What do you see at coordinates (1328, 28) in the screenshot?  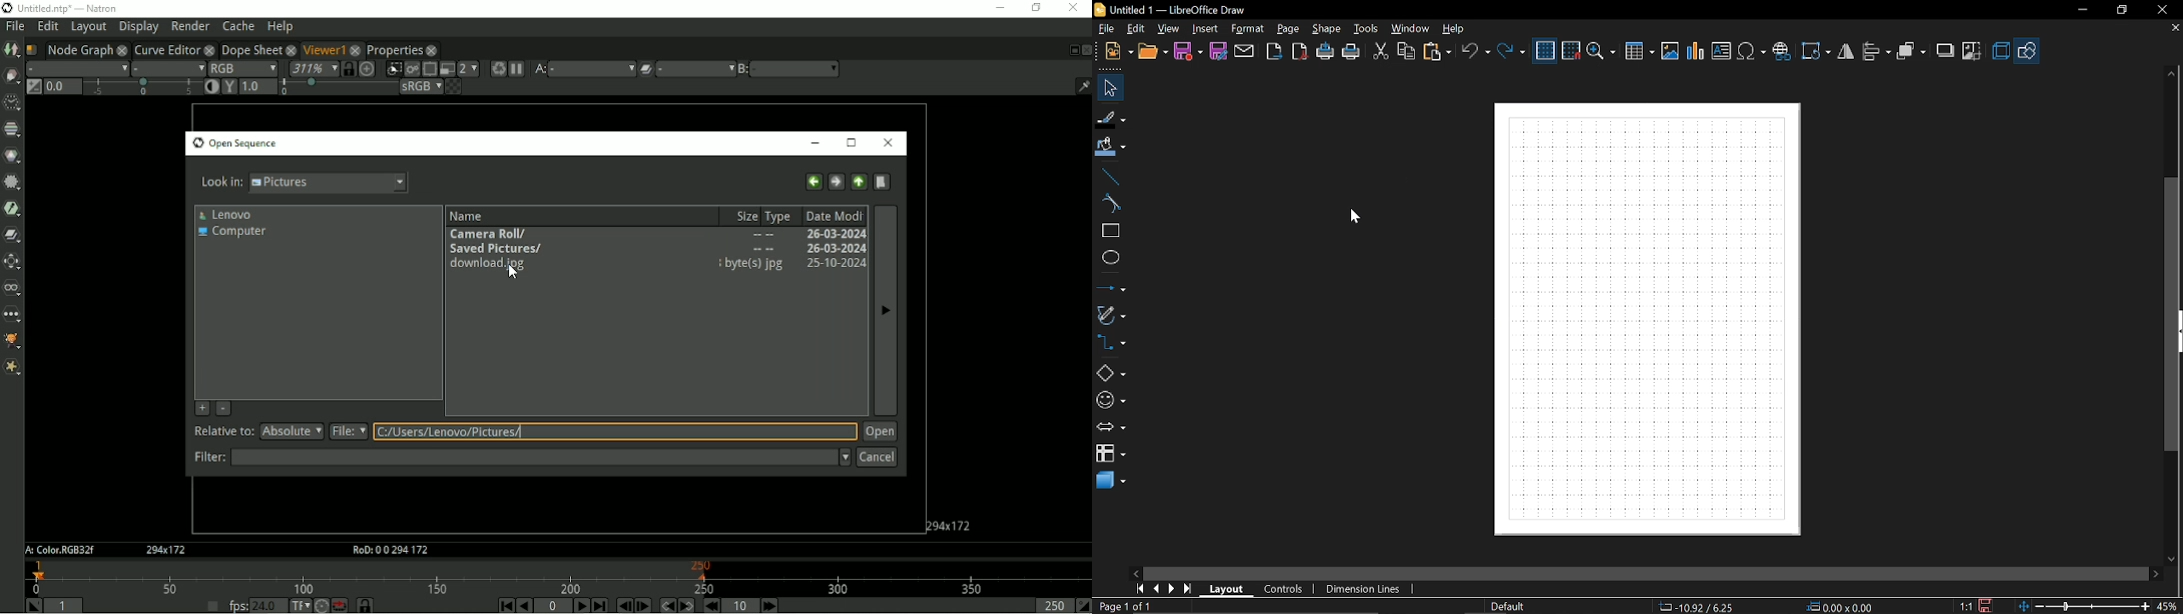 I see `shape` at bounding box center [1328, 28].